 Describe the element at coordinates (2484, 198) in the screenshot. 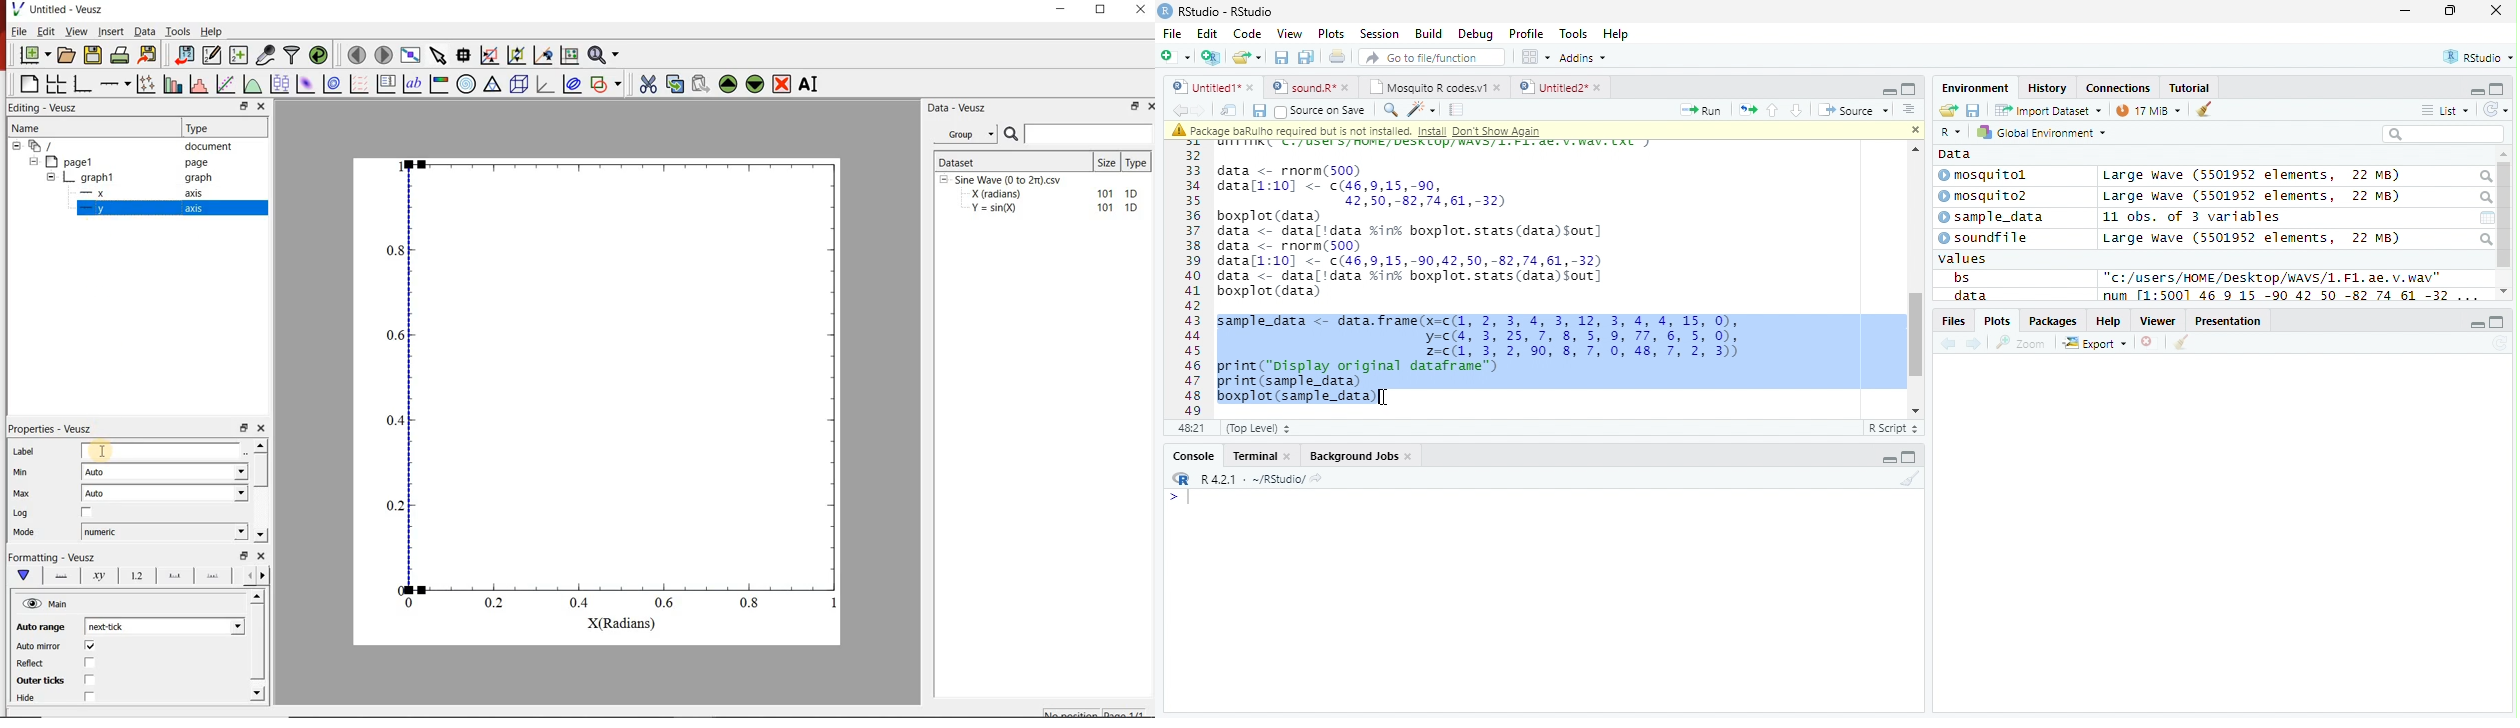

I see `search` at that location.